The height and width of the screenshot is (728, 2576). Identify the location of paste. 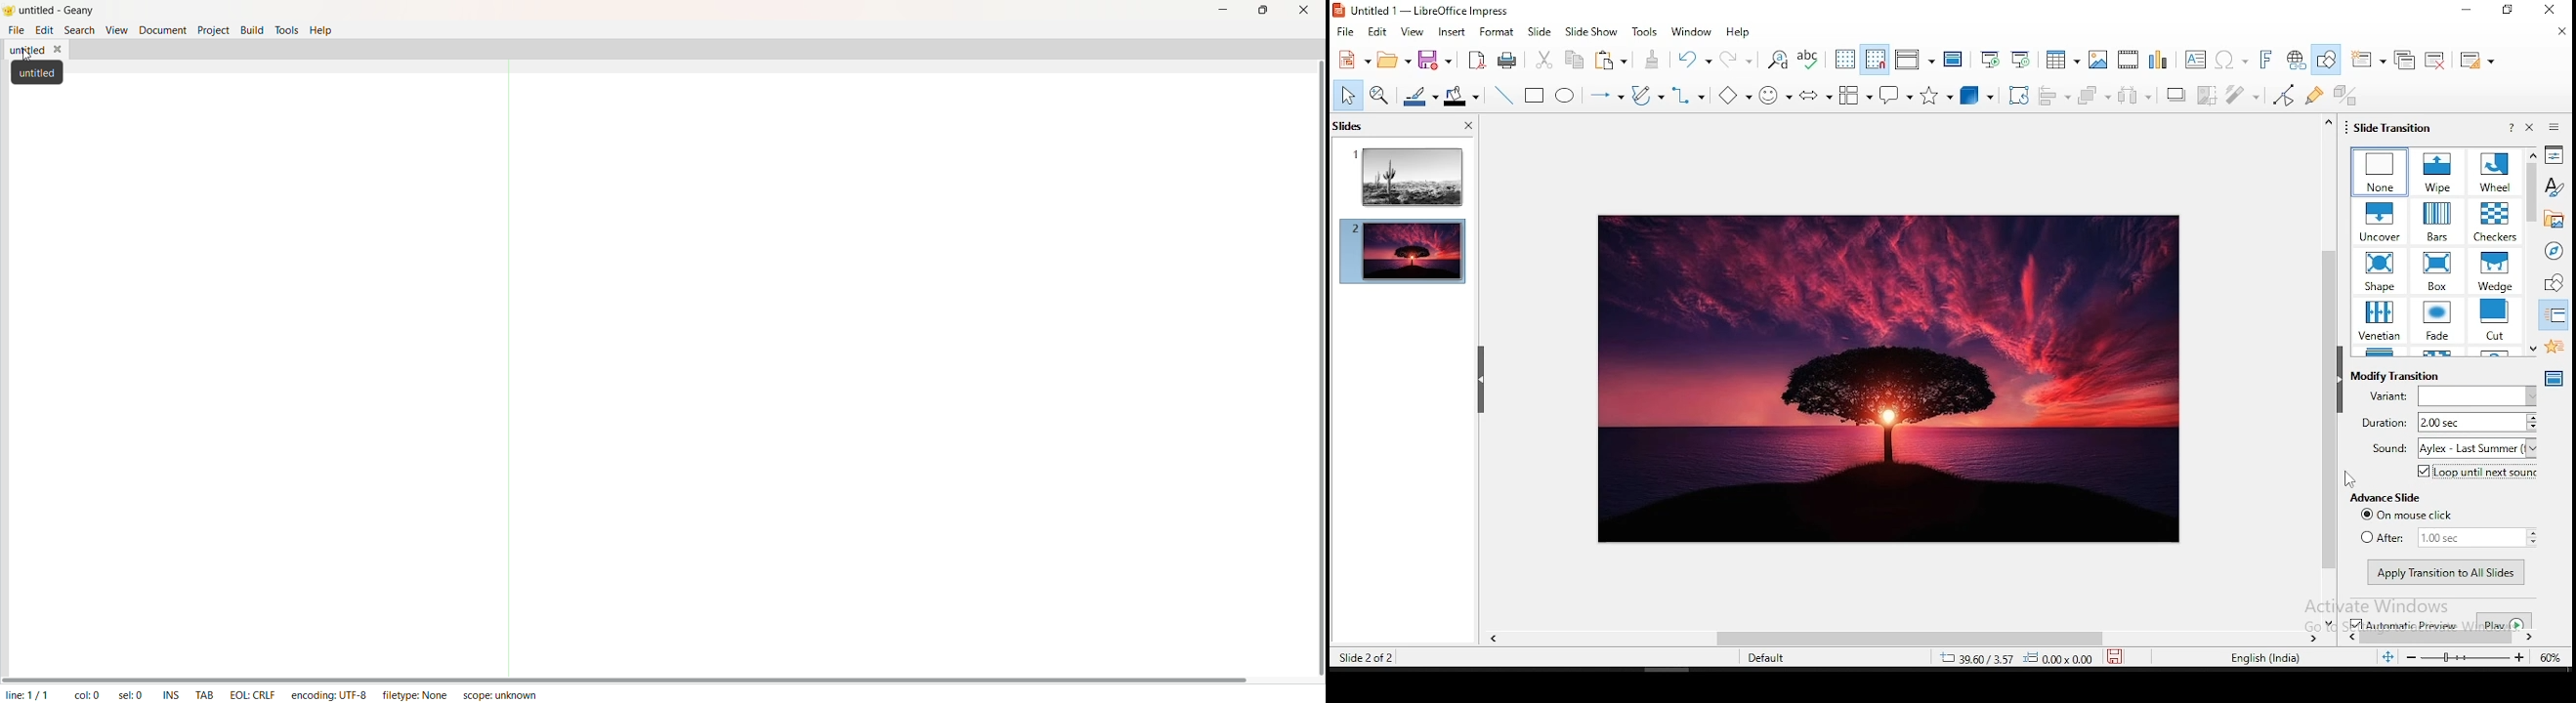
(1657, 60).